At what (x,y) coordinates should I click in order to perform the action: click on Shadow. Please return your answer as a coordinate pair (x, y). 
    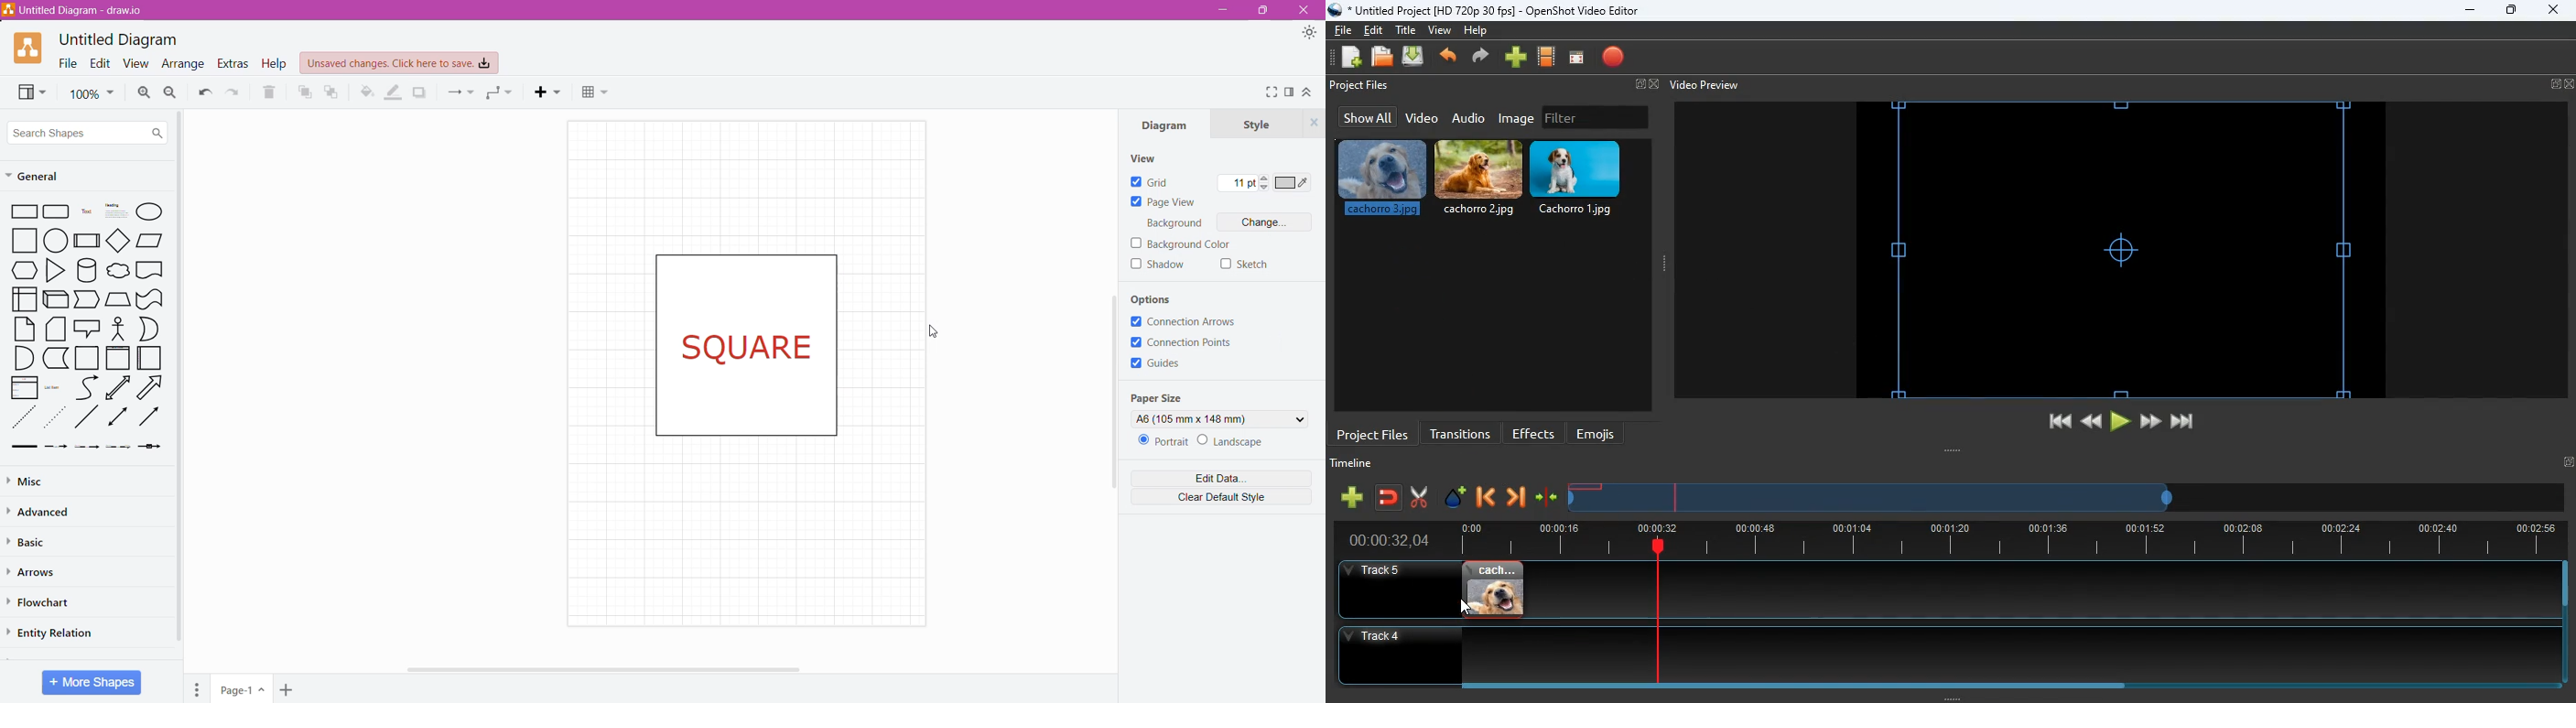
    Looking at the image, I should click on (423, 93).